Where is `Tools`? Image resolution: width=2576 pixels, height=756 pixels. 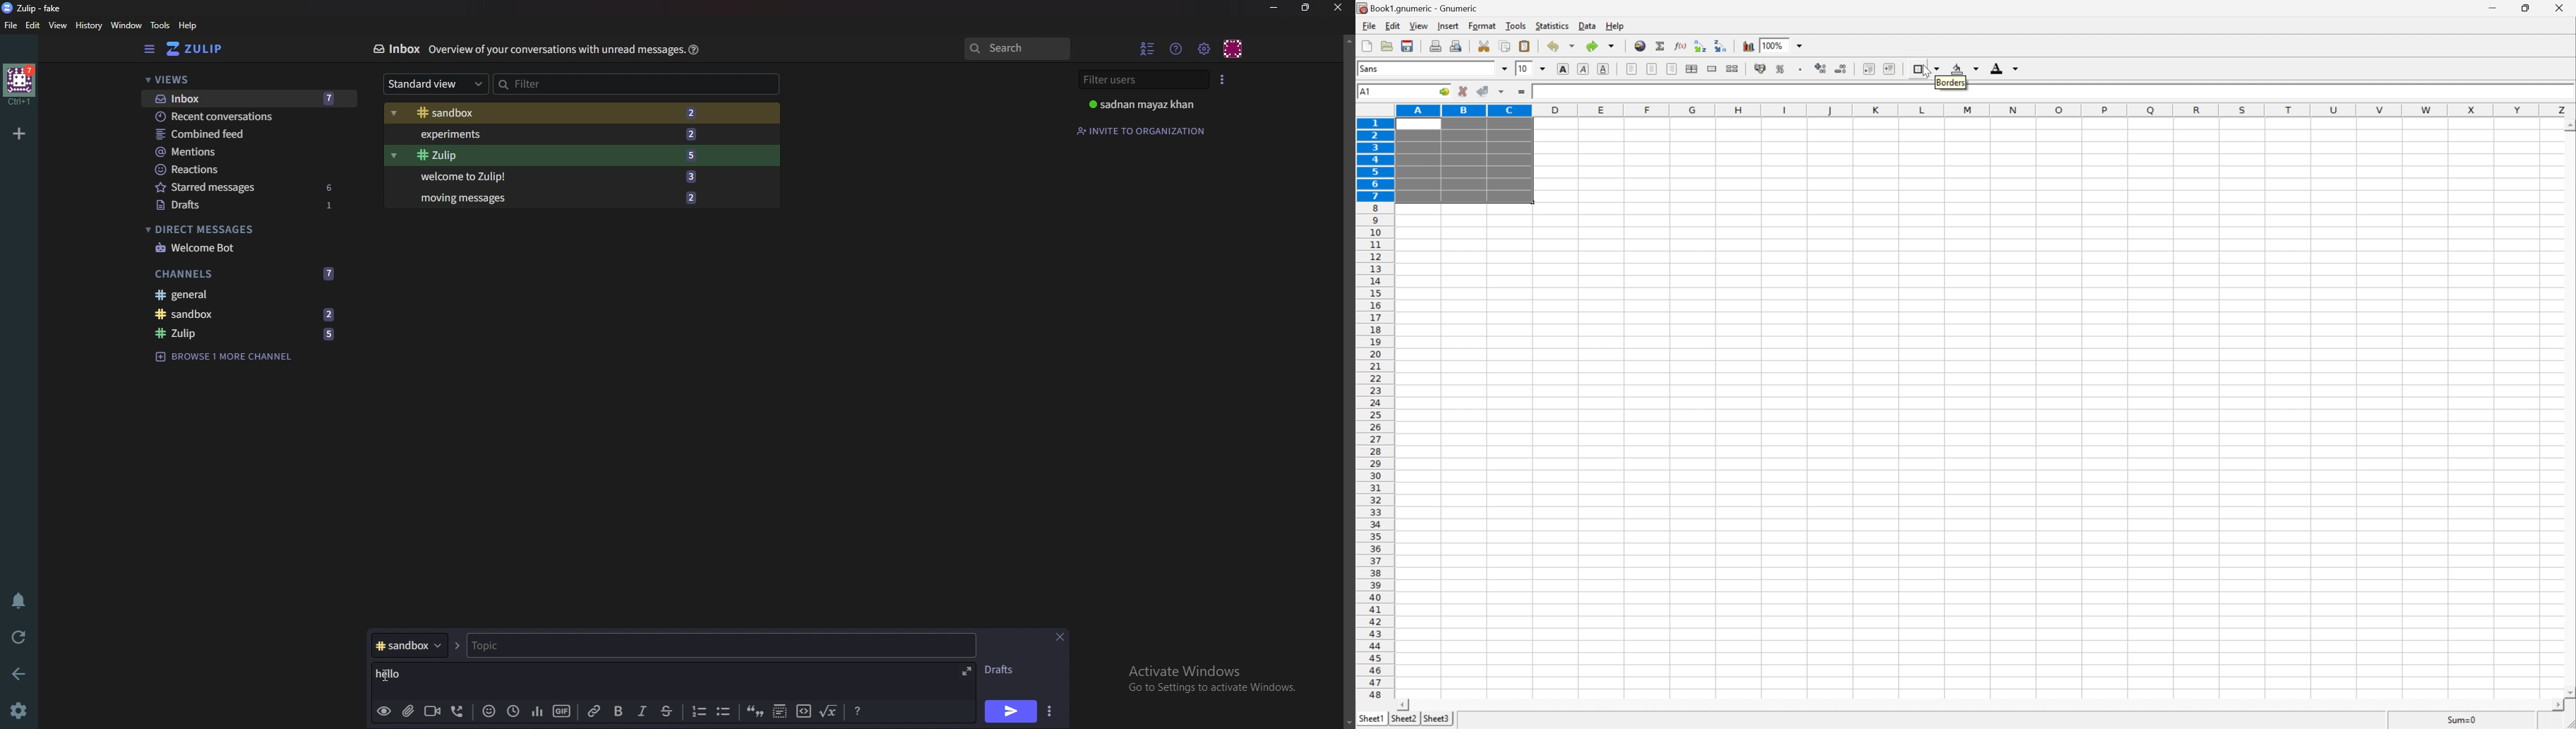
Tools is located at coordinates (160, 25).